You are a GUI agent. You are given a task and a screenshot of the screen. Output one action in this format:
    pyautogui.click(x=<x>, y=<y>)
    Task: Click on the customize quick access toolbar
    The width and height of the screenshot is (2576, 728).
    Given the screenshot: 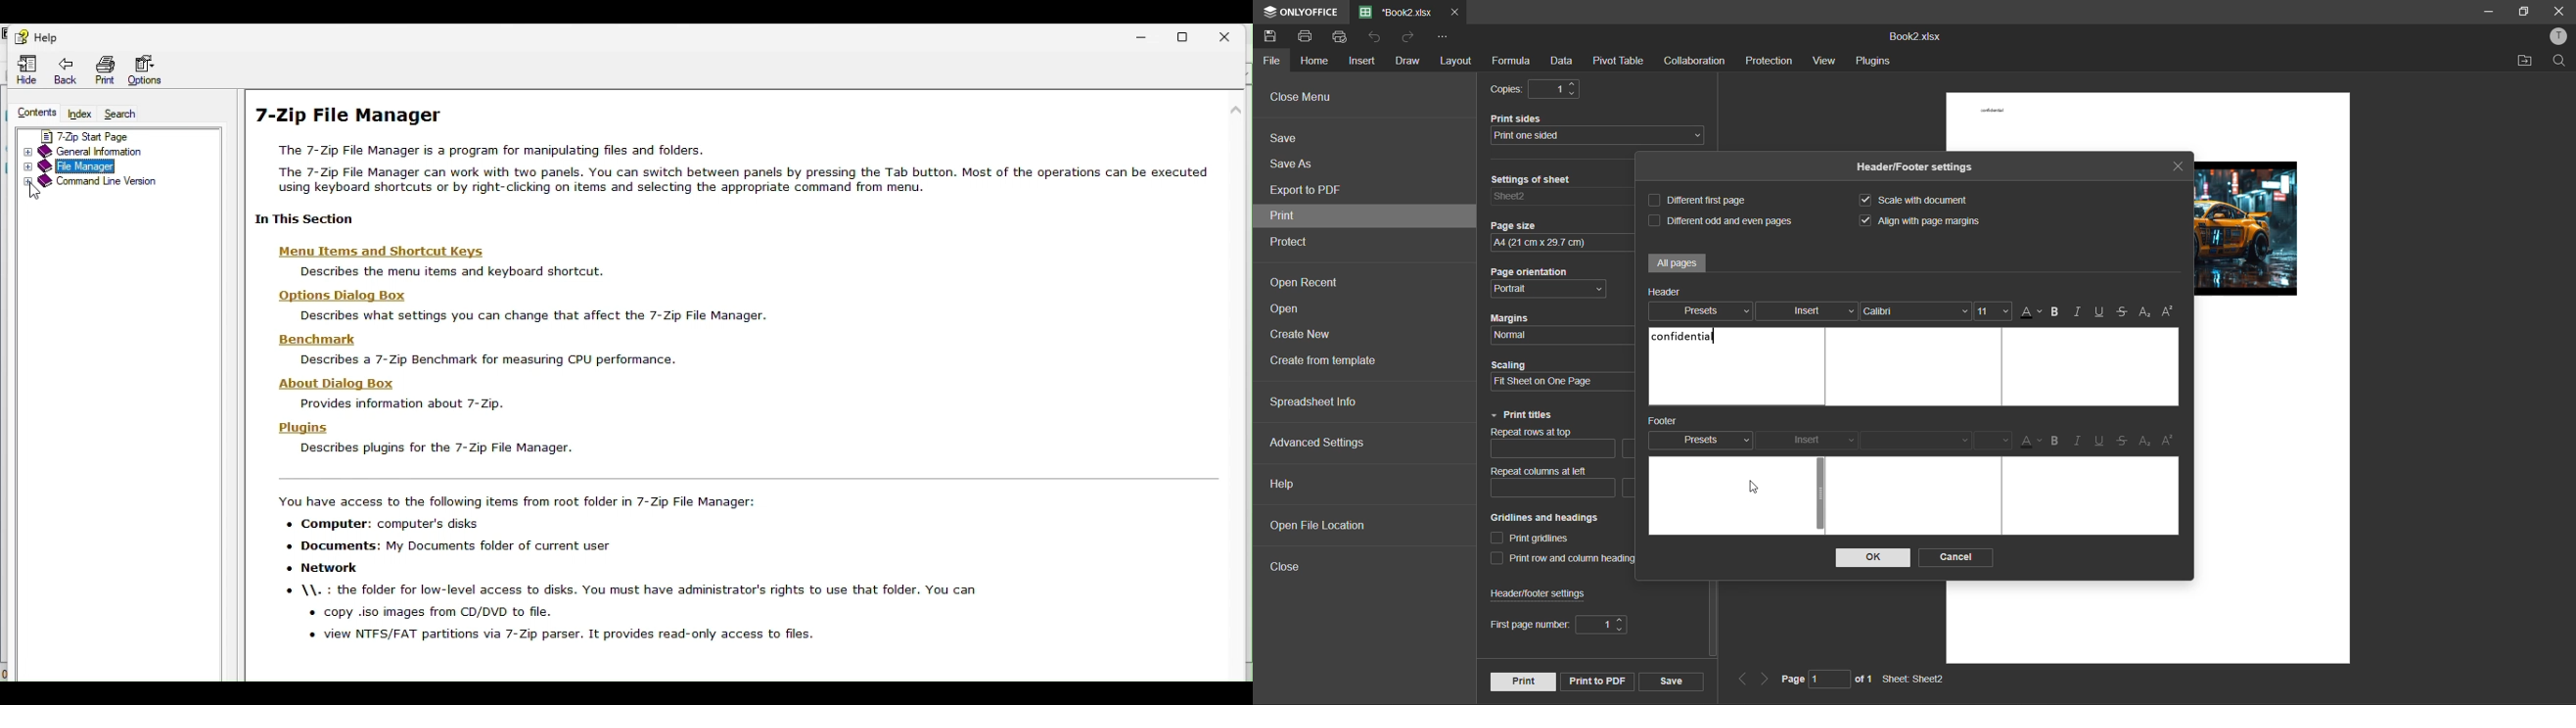 What is the action you would take?
    pyautogui.click(x=1442, y=37)
    